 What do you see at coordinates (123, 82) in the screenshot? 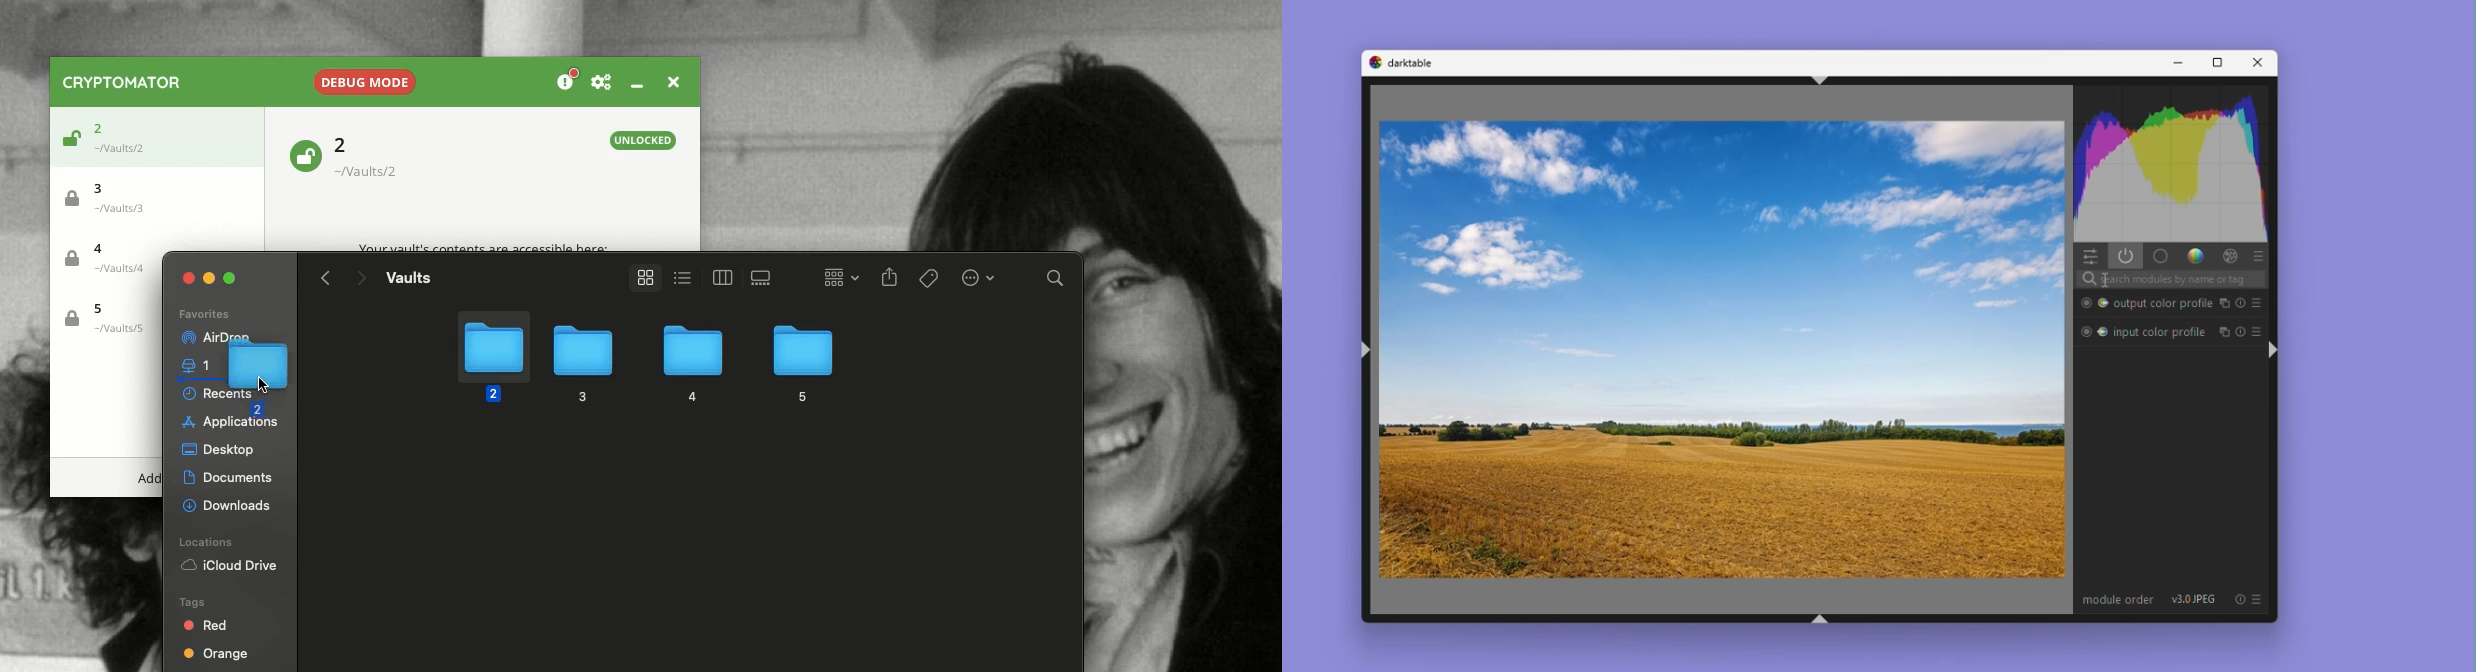
I see `Cryptomator` at bounding box center [123, 82].